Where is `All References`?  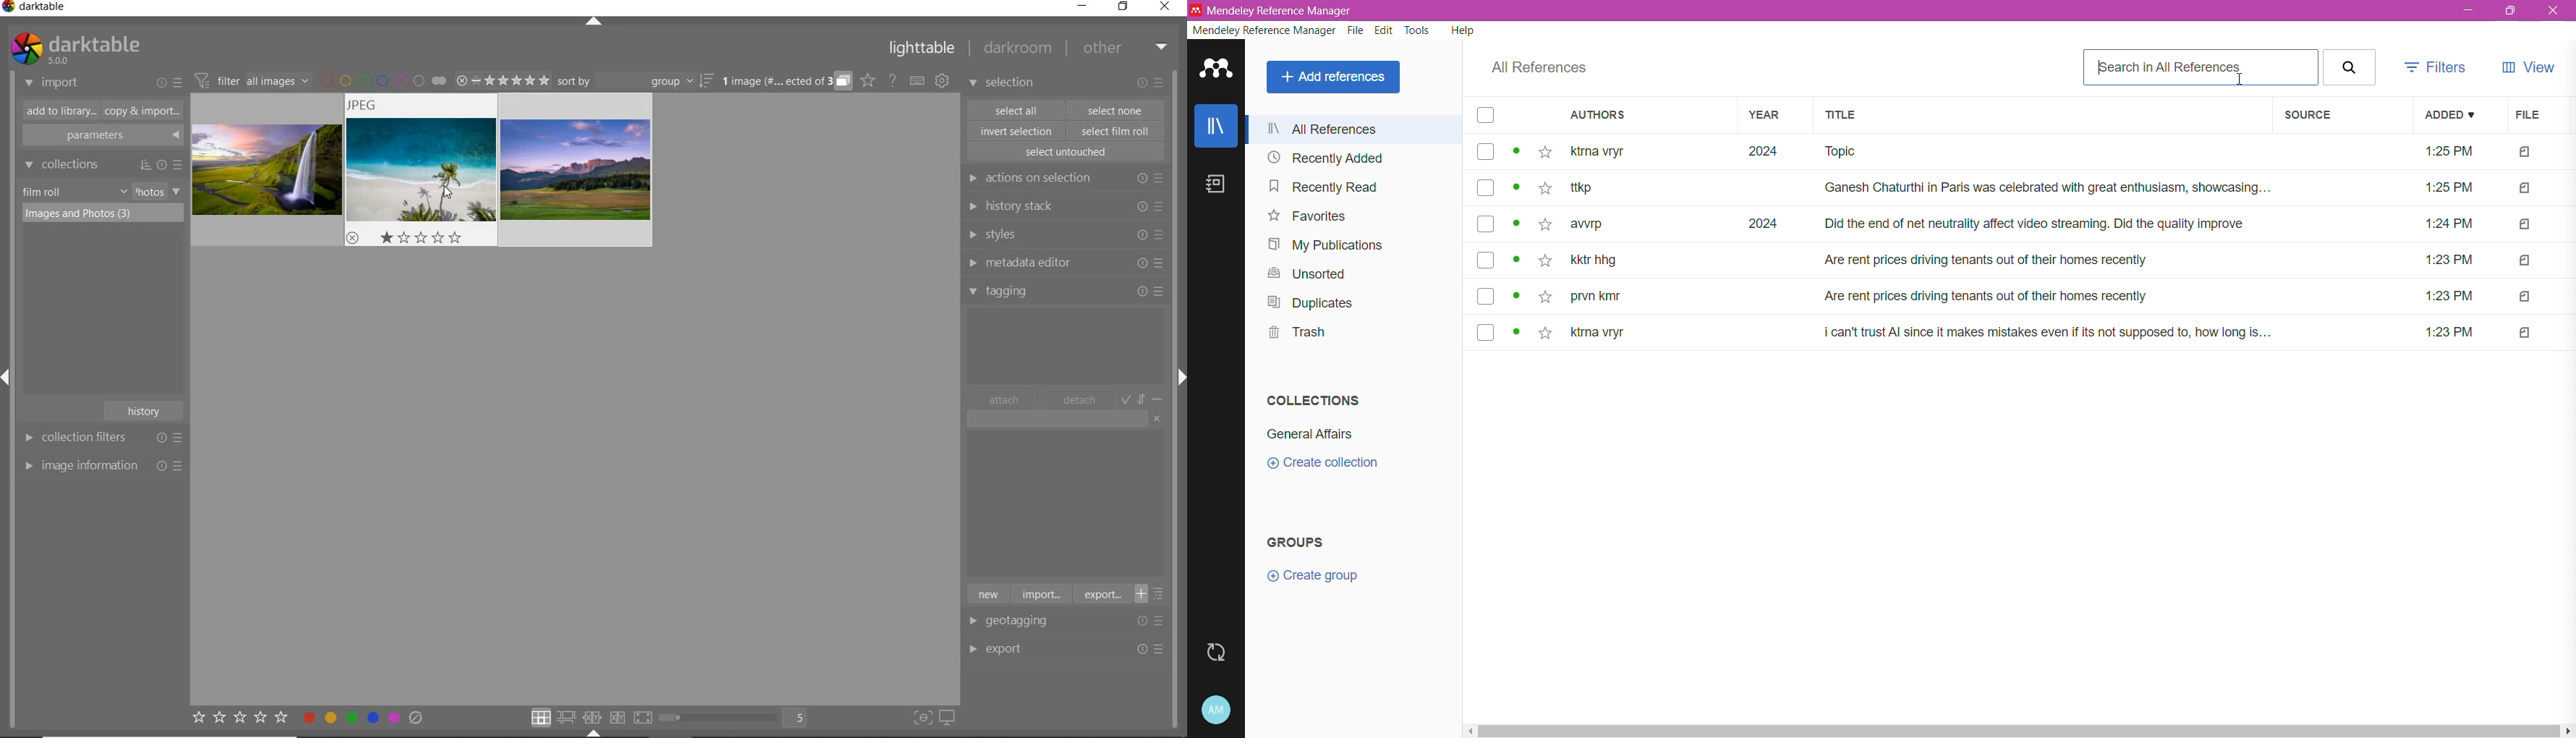 All References is located at coordinates (1351, 127).